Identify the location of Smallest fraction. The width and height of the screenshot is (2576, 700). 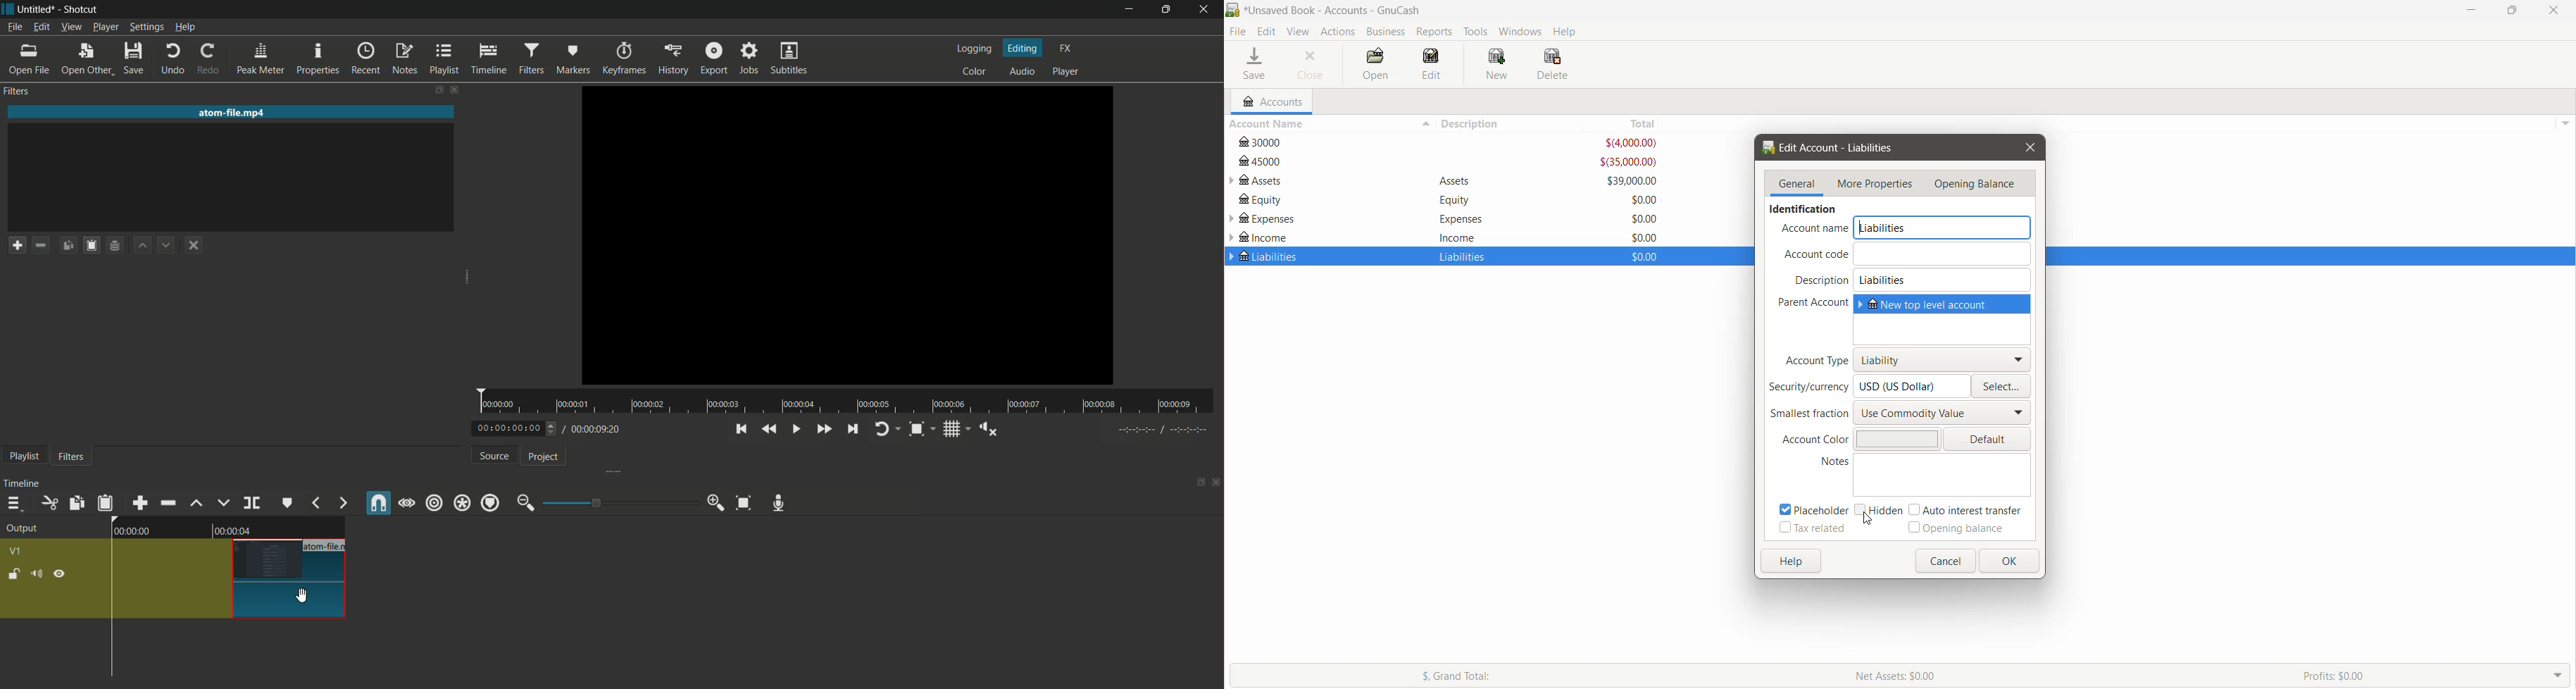
(1808, 414).